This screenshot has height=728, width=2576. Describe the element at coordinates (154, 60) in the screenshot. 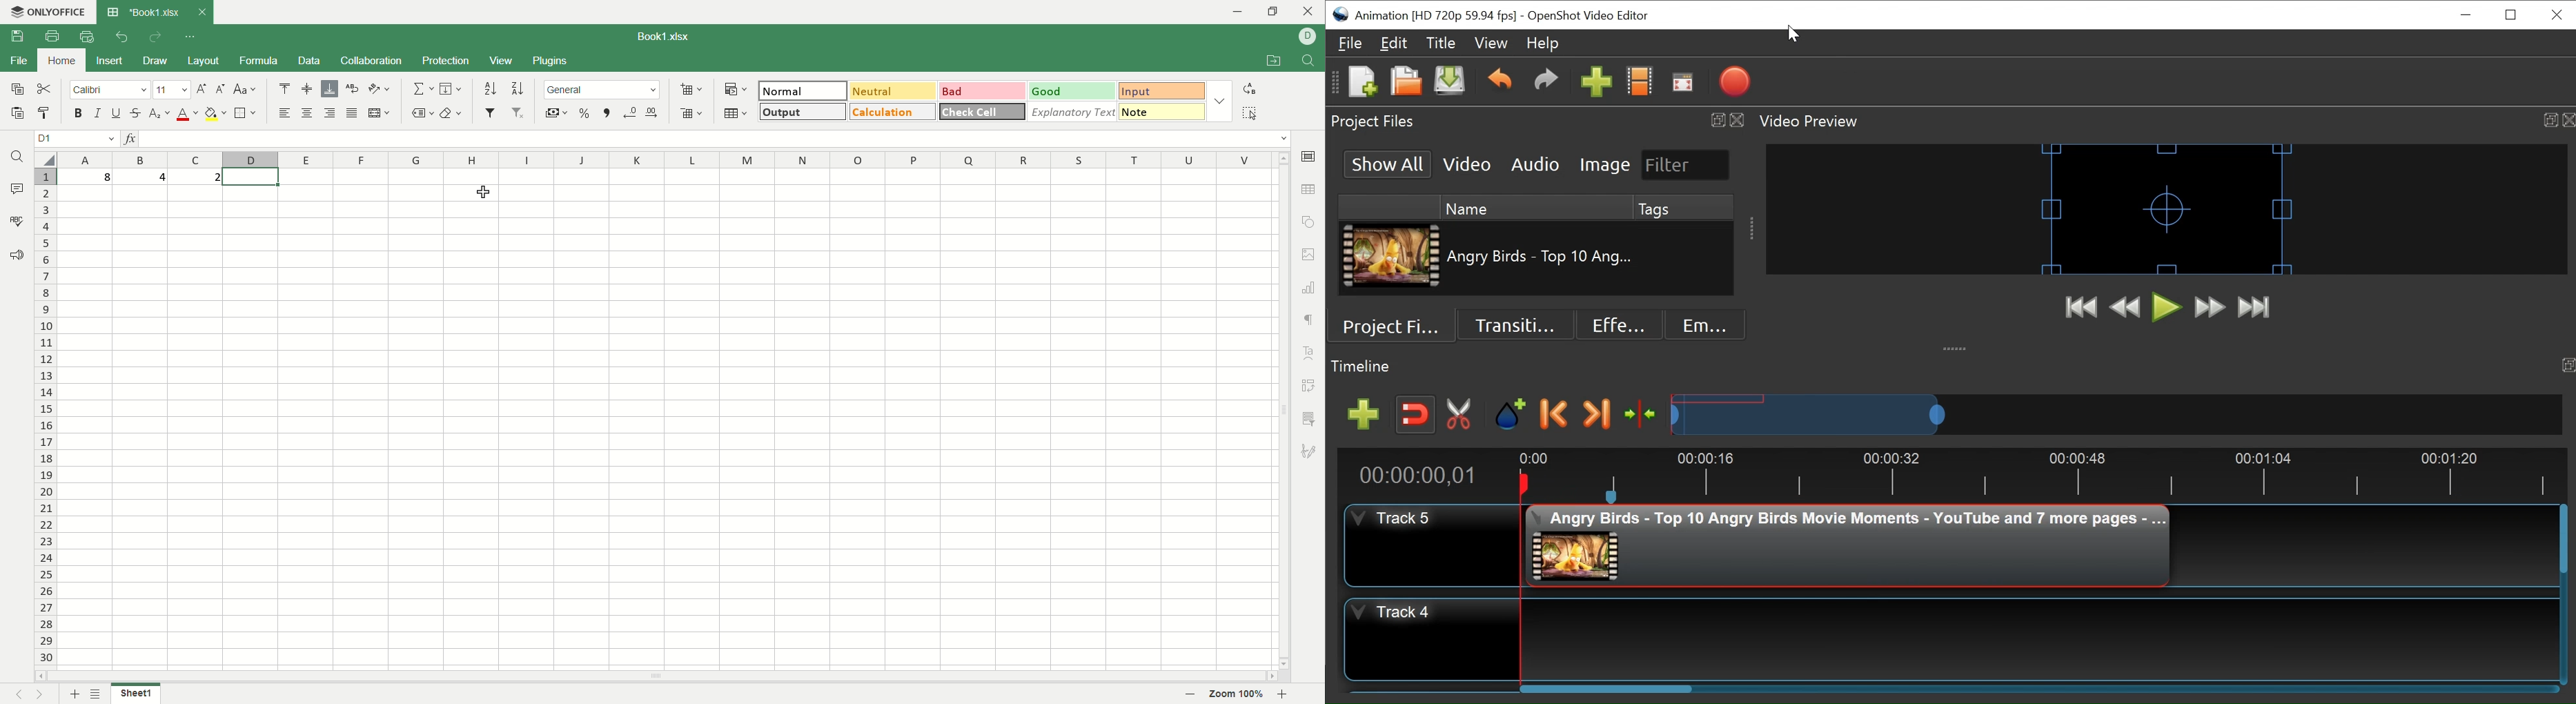

I see `draw` at that location.